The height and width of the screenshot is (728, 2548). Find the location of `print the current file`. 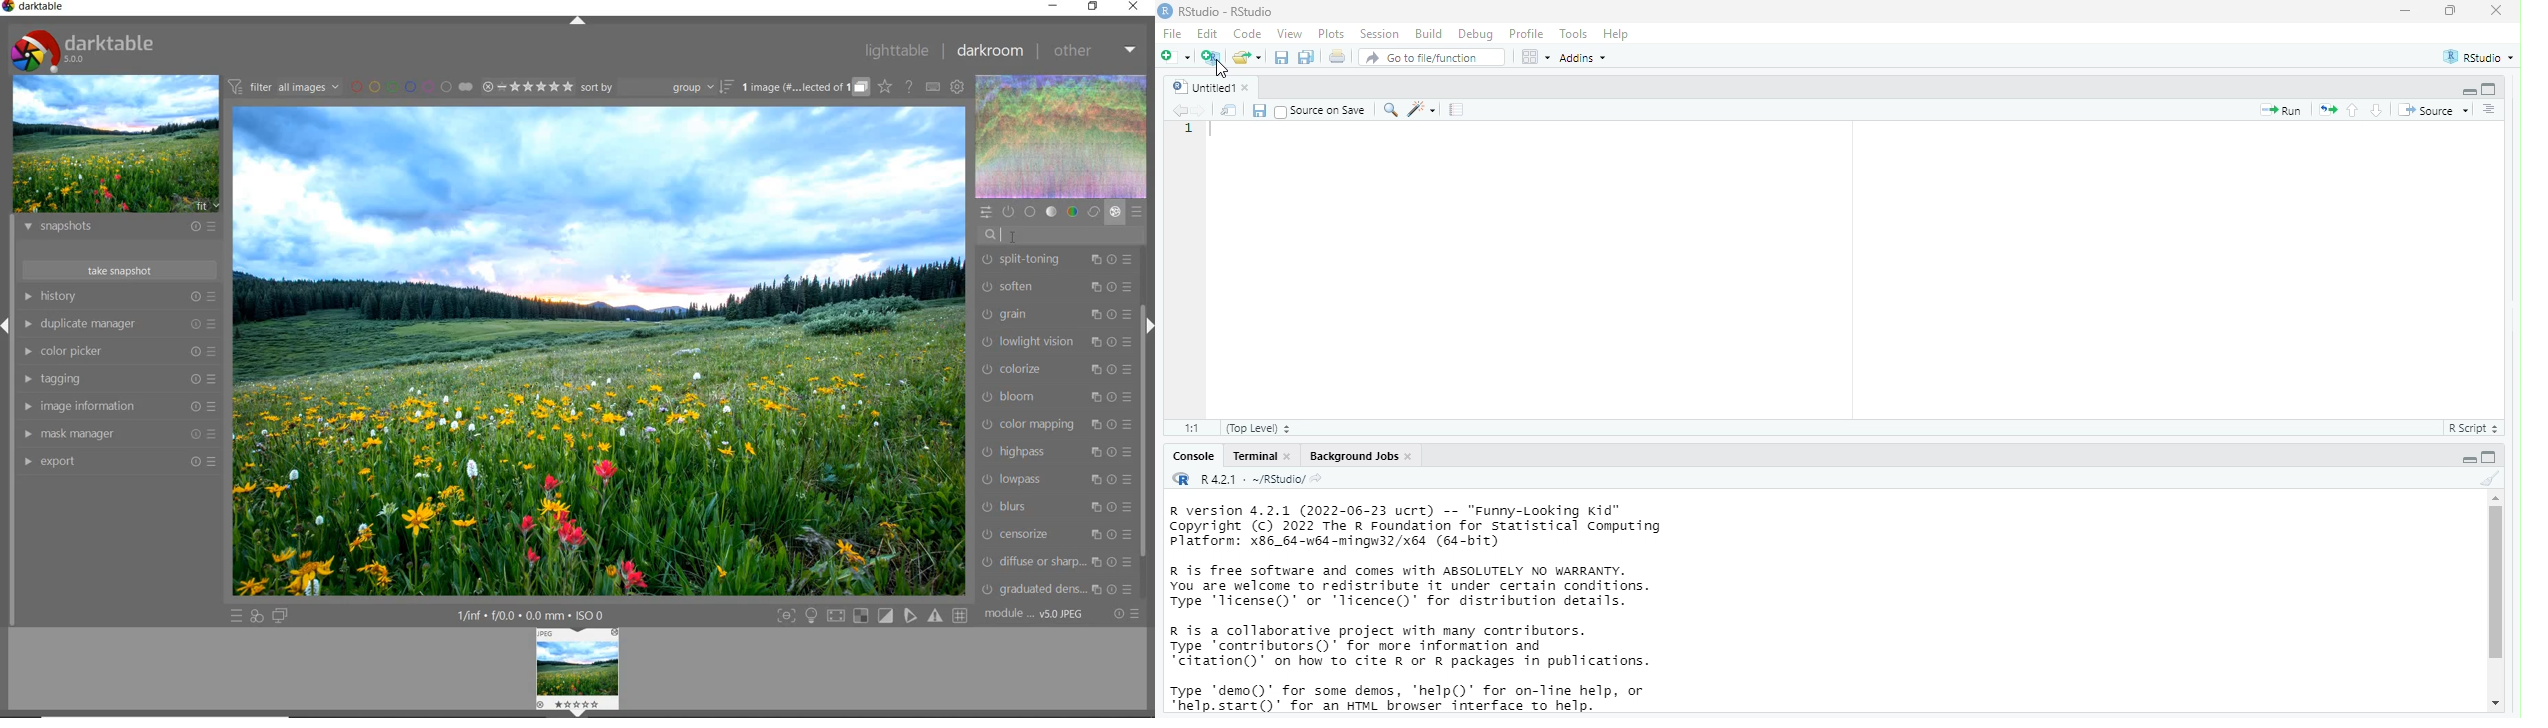

print the current file is located at coordinates (1337, 57).